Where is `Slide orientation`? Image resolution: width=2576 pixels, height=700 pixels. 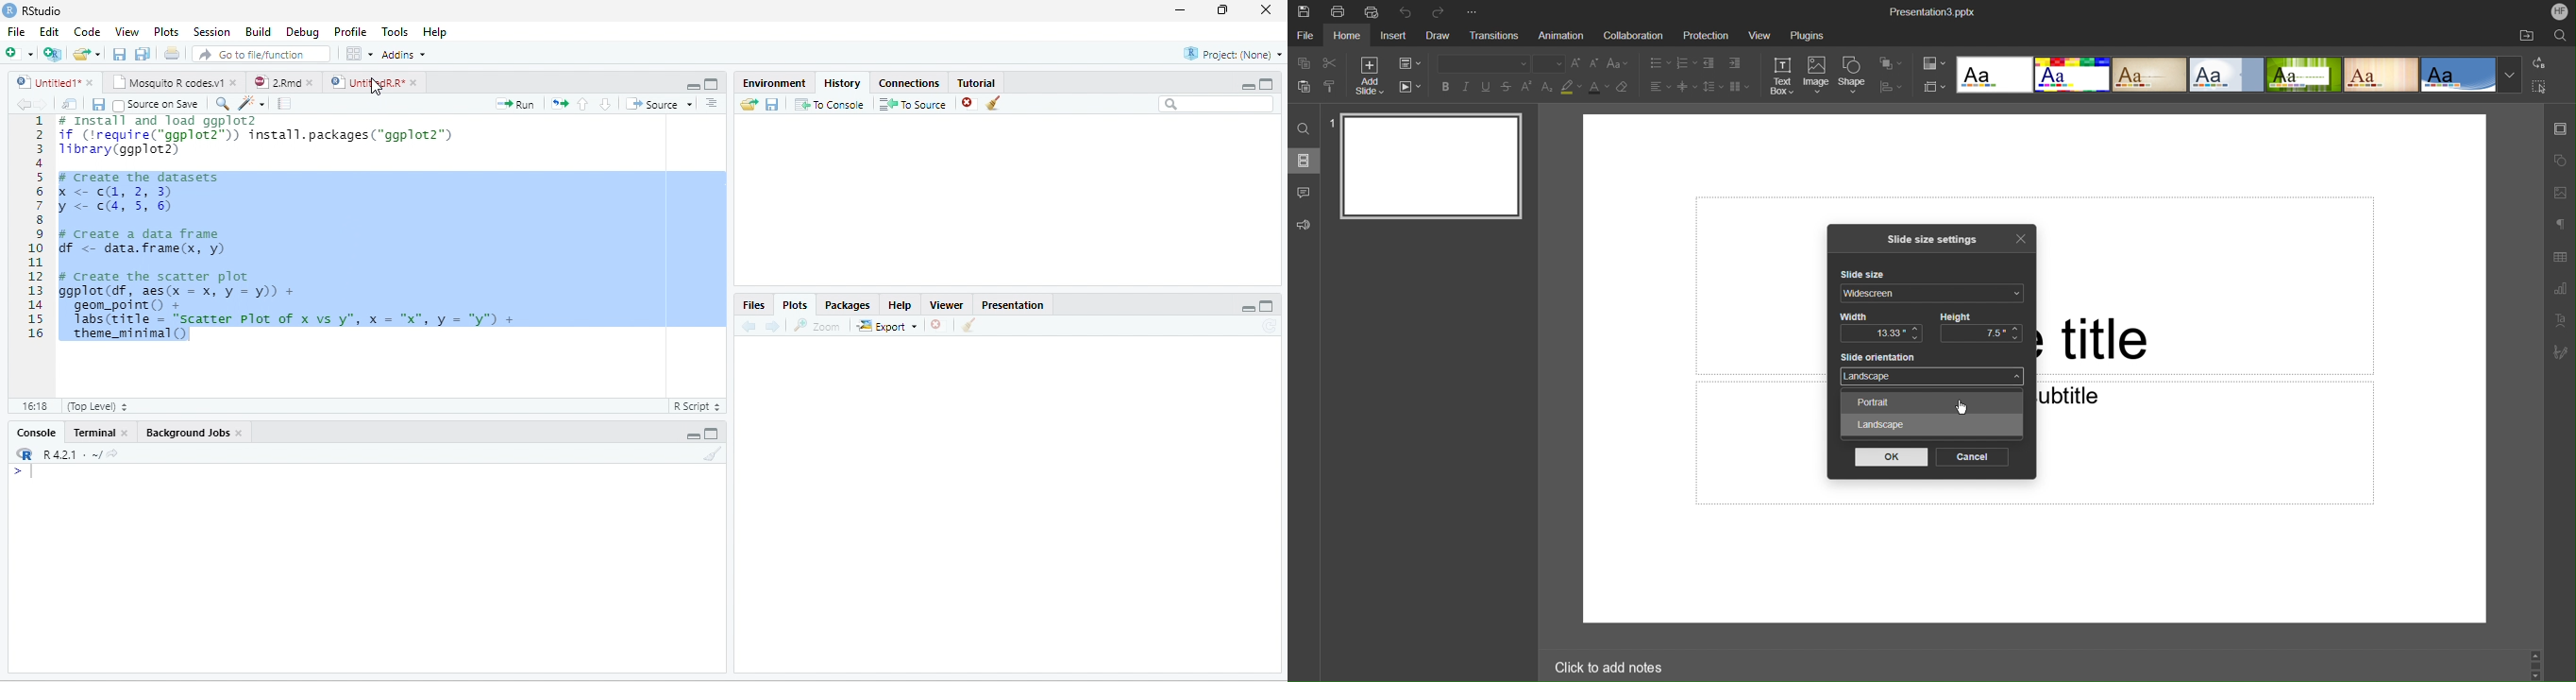 Slide orientation is located at coordinates (1882, 357).